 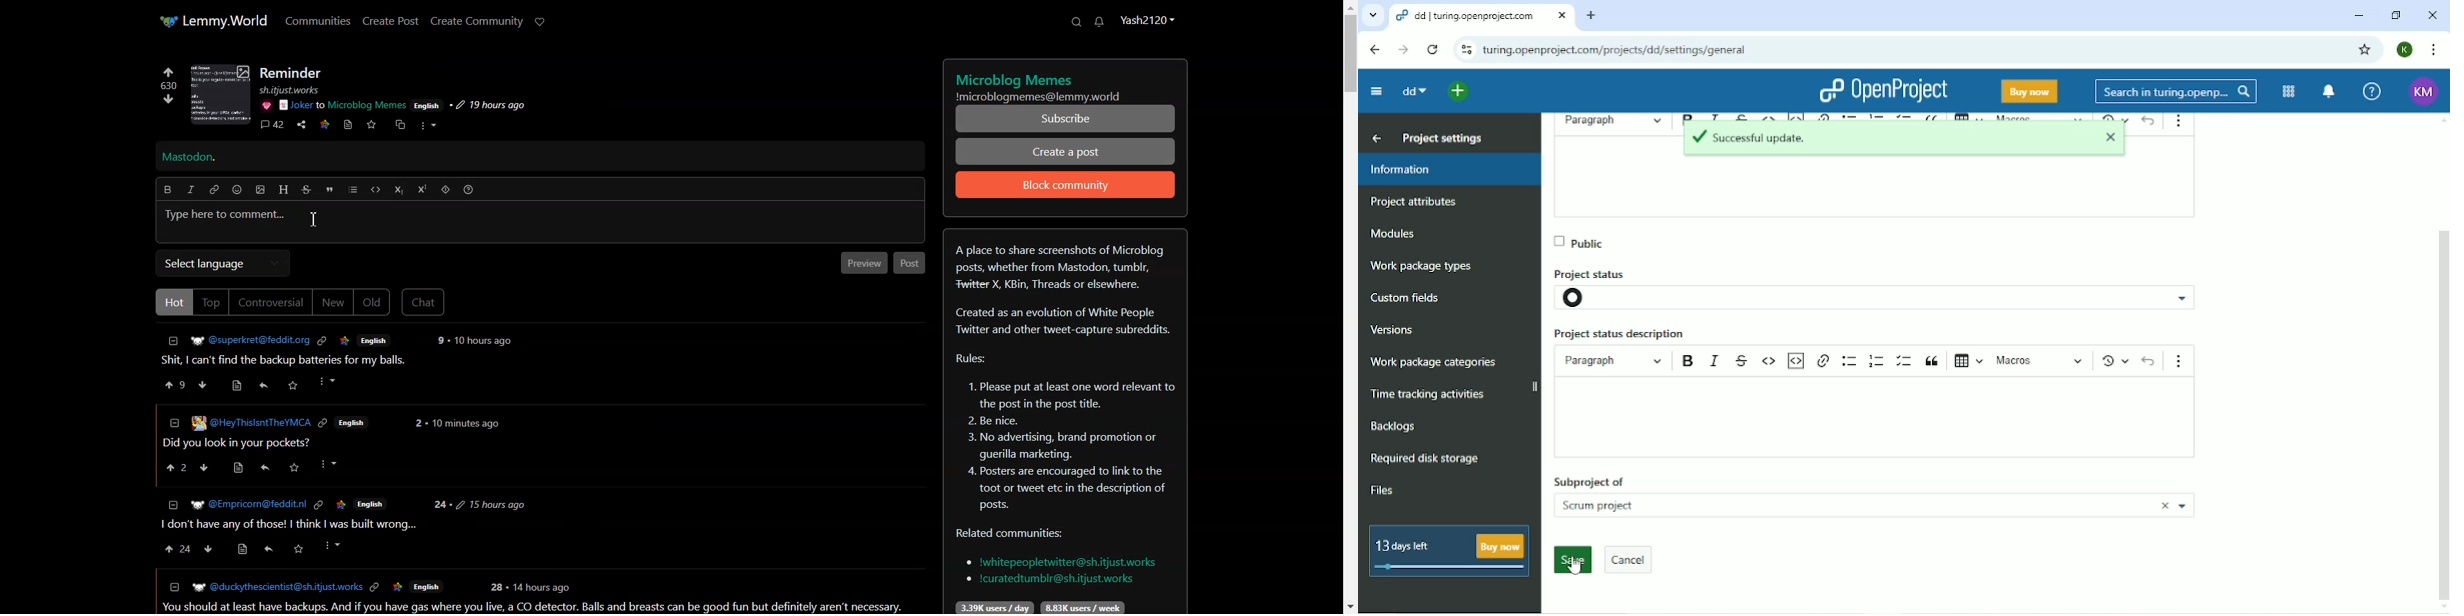 What do you see at coordinates (1403, 51) in the screenshot?
I see `Forward` at bounding box center [1403, 51].